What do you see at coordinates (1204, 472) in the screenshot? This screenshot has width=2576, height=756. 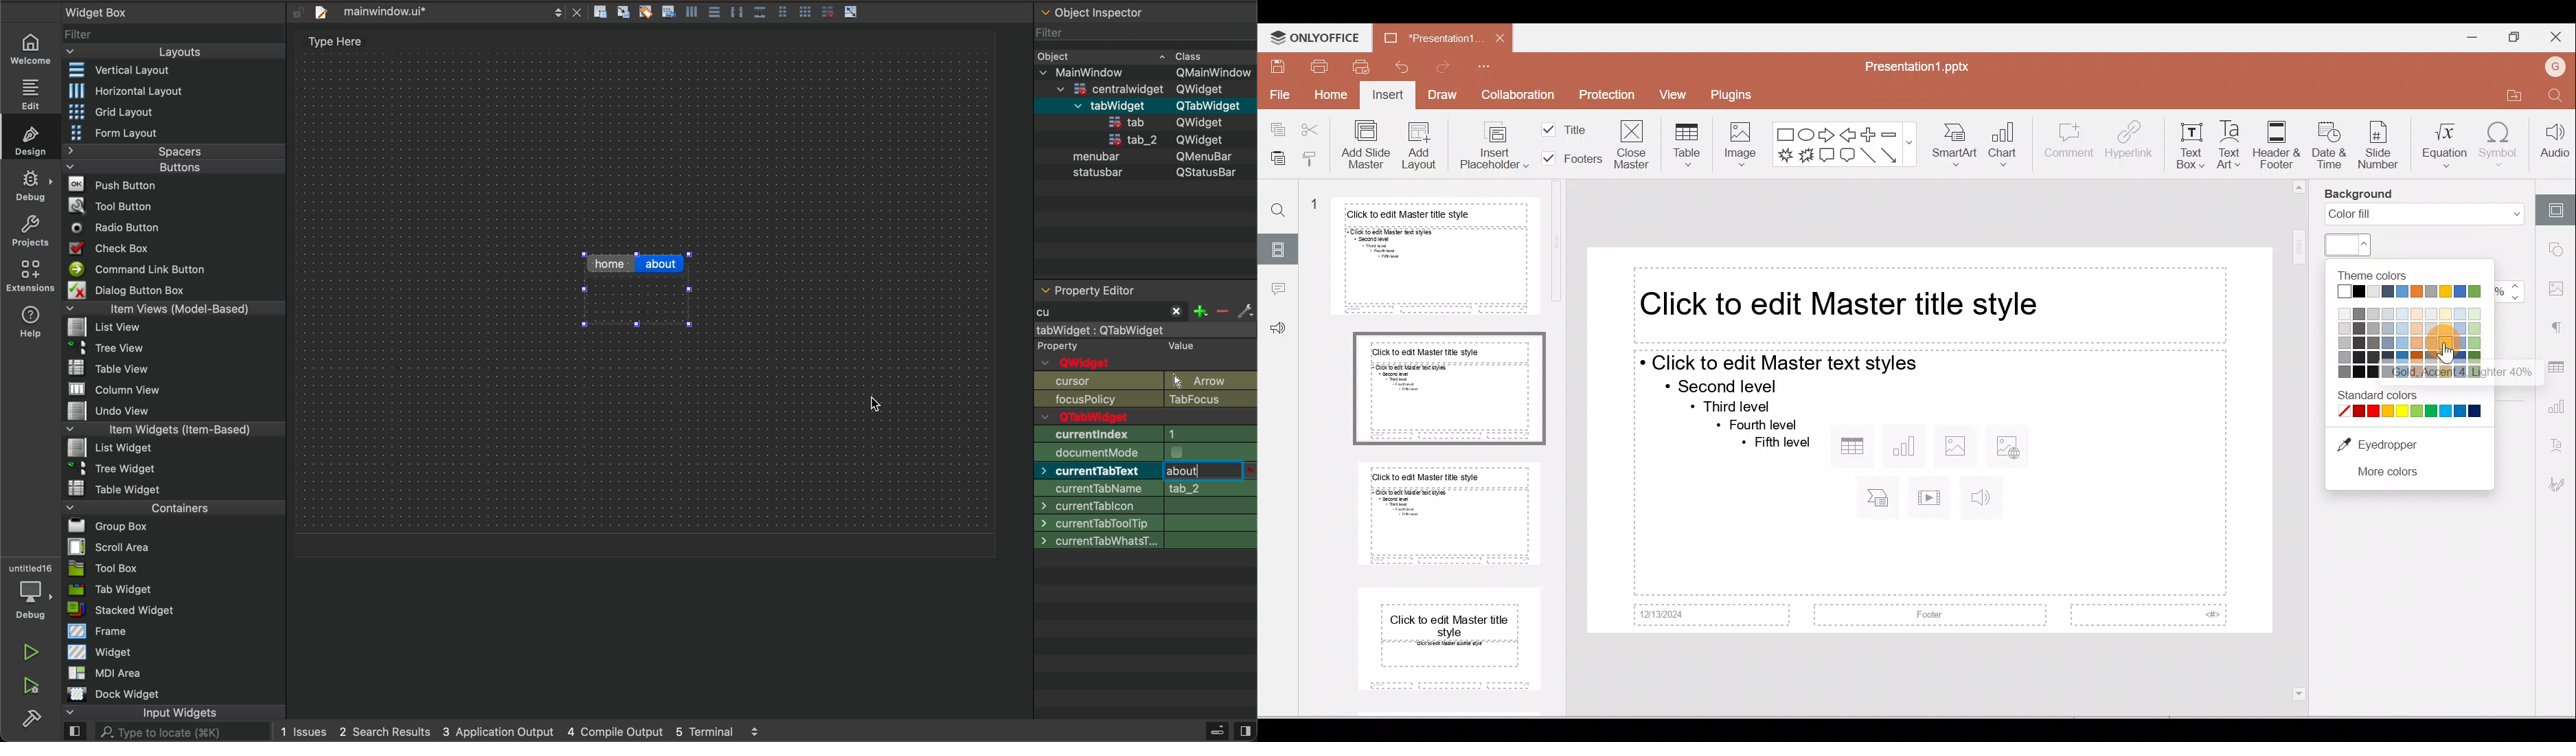 I see `typing ` at bounding box center [1204, 472].